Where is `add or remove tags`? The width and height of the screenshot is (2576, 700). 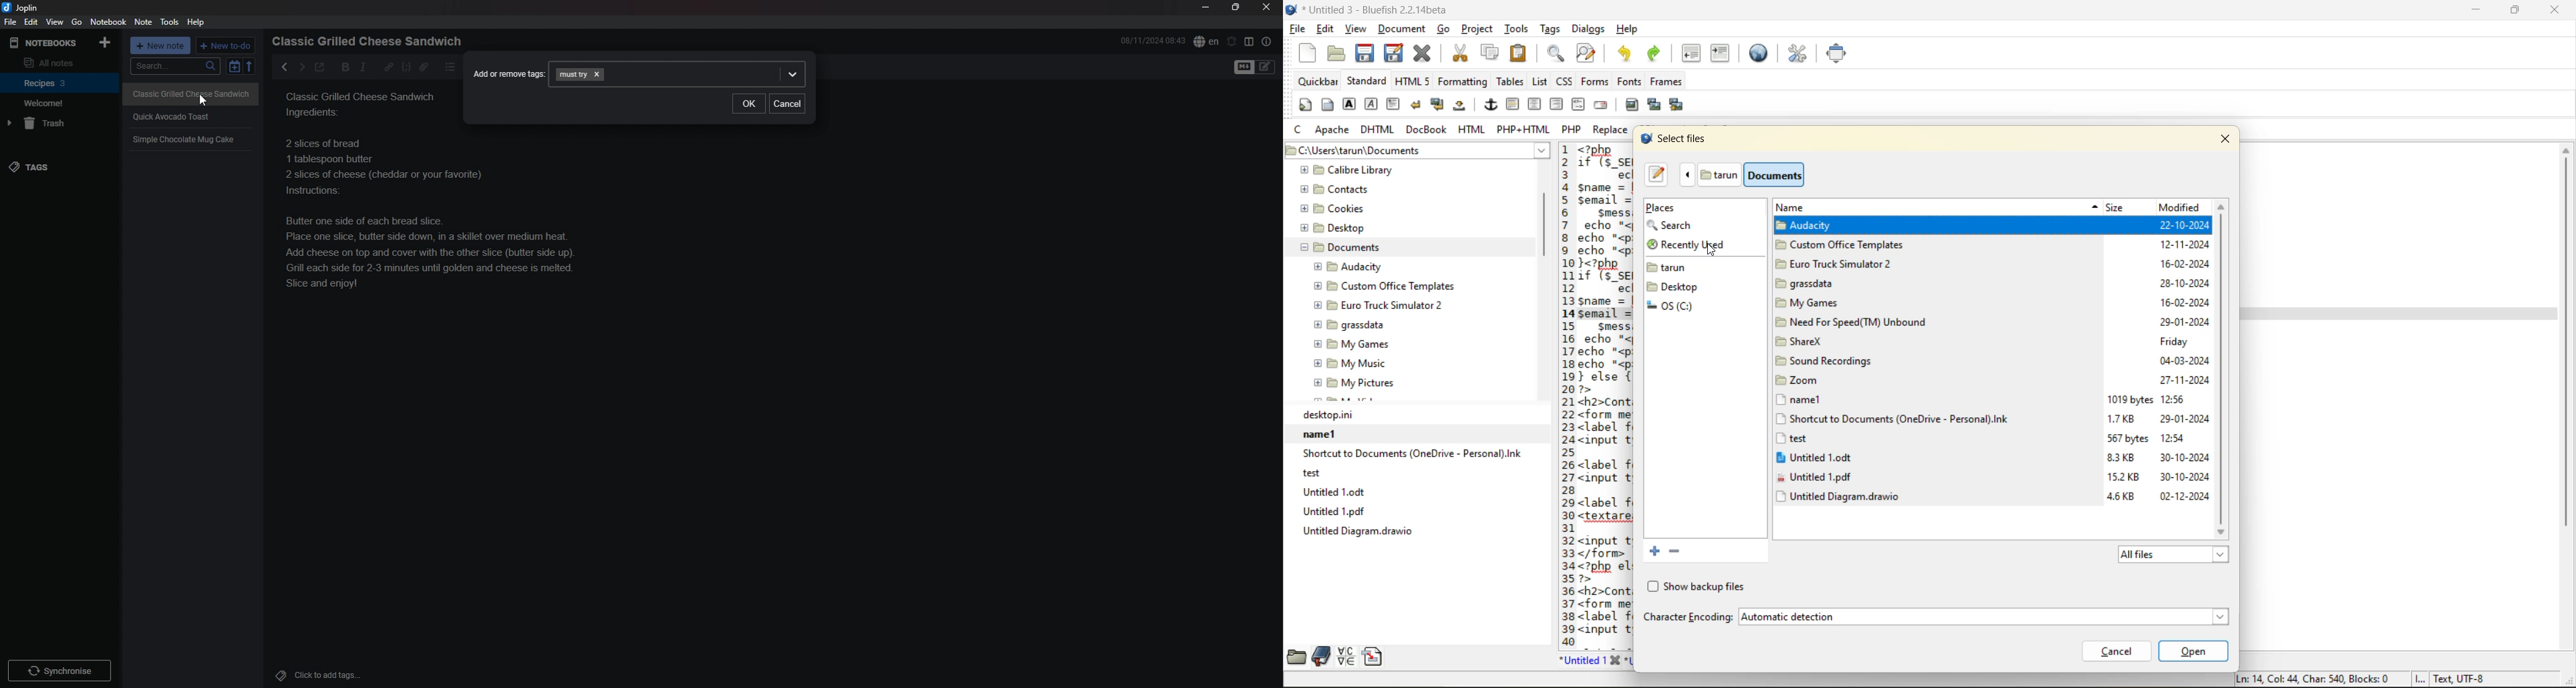 add or remove tags is located at coordinates (508, 74).